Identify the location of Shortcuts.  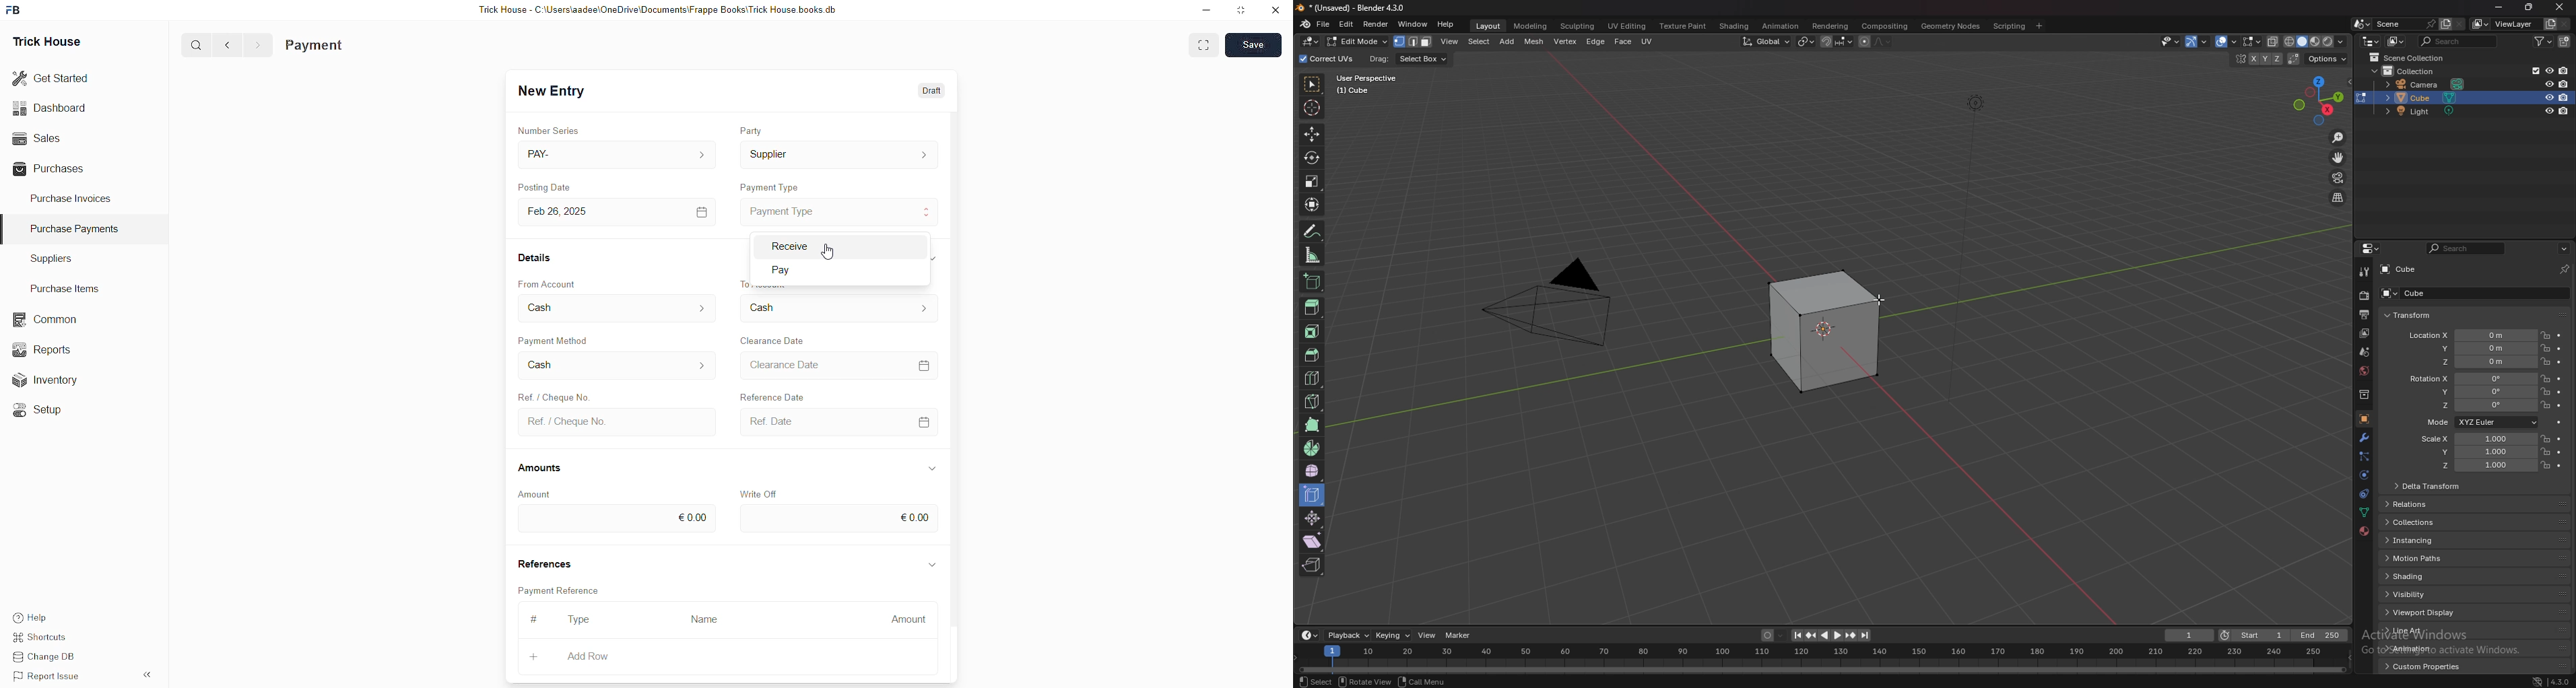
(40, 638).